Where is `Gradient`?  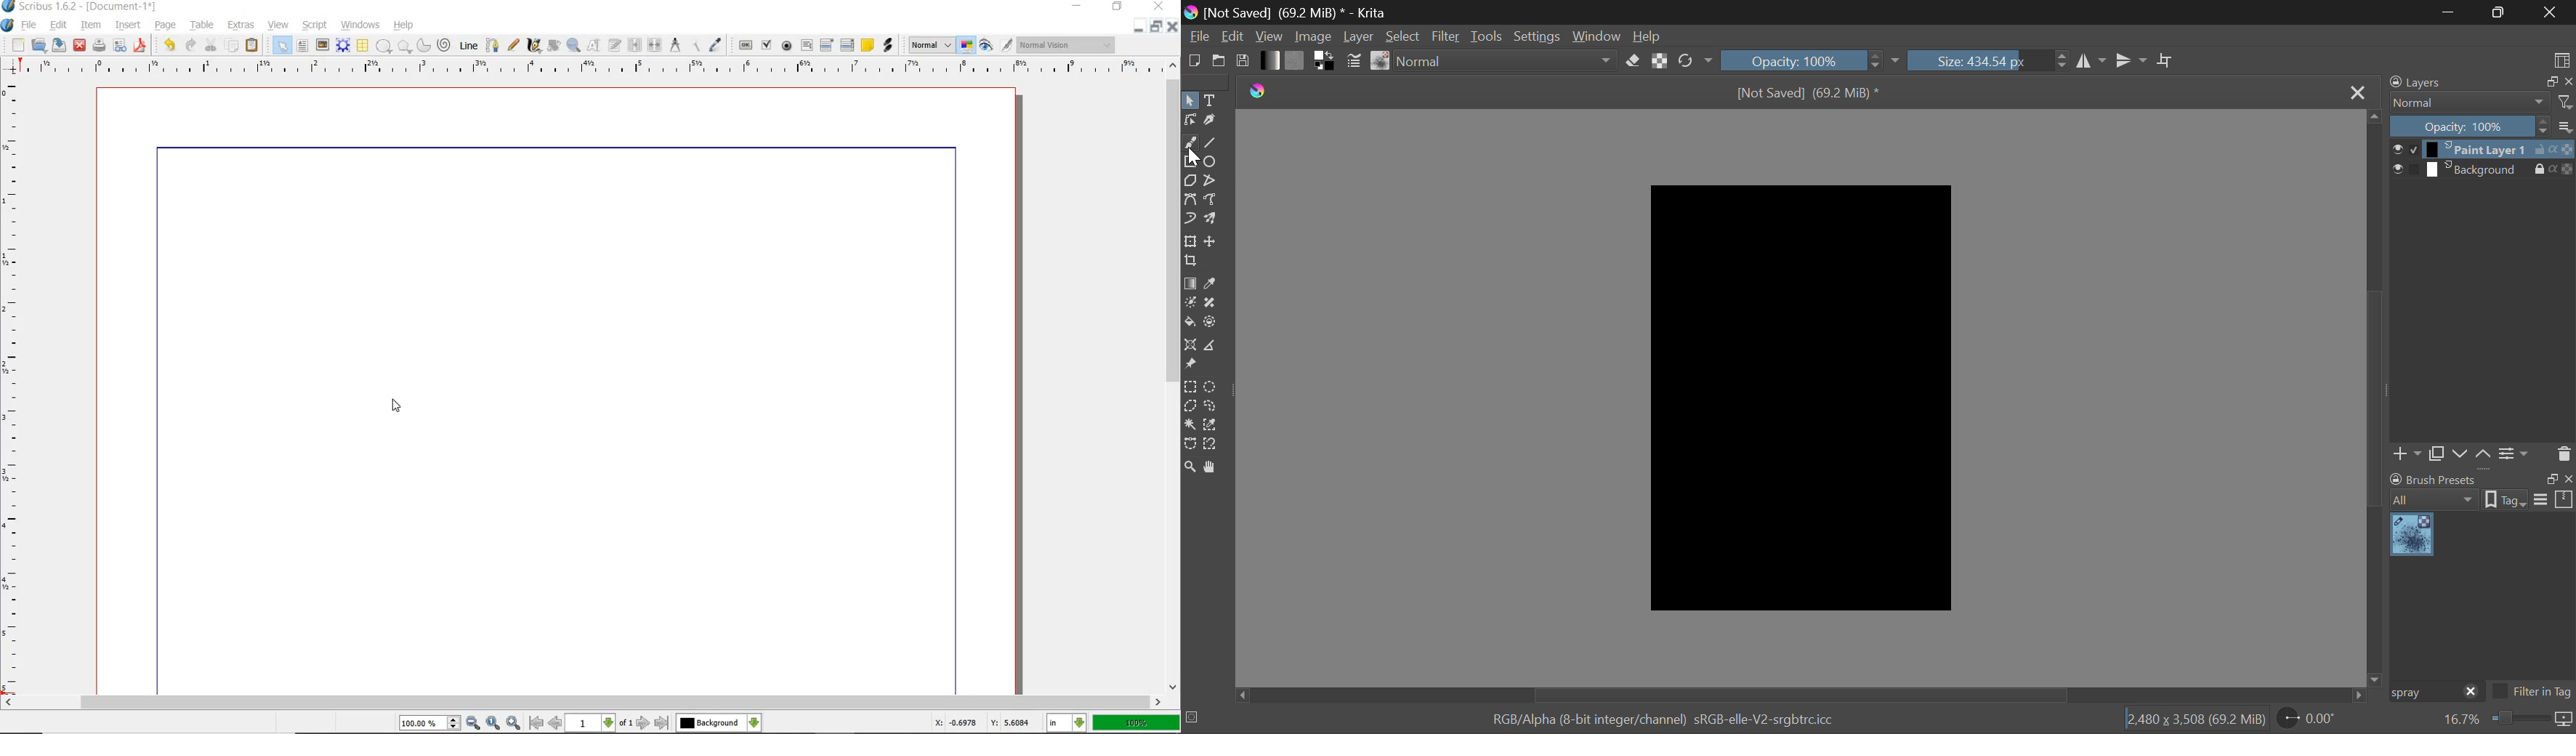 Gradient is located at coordinates (1271, 60).